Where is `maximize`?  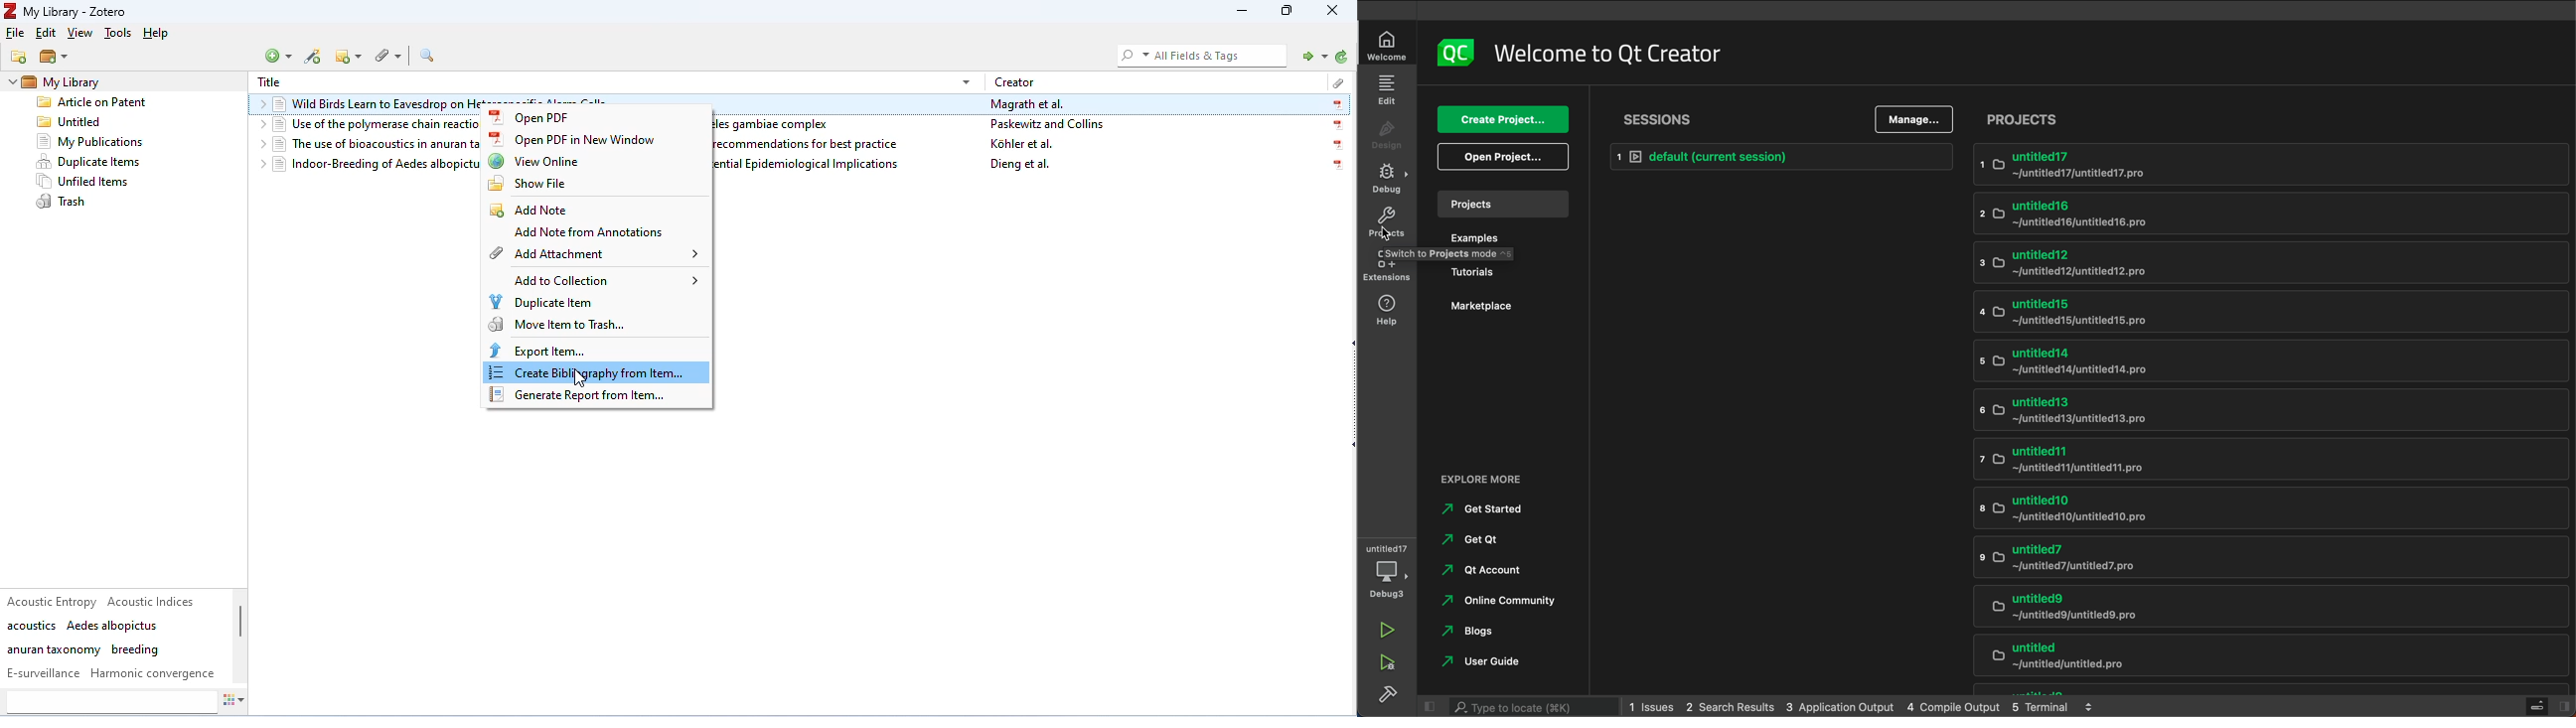 maximize is located at coordinates (1288, 12).